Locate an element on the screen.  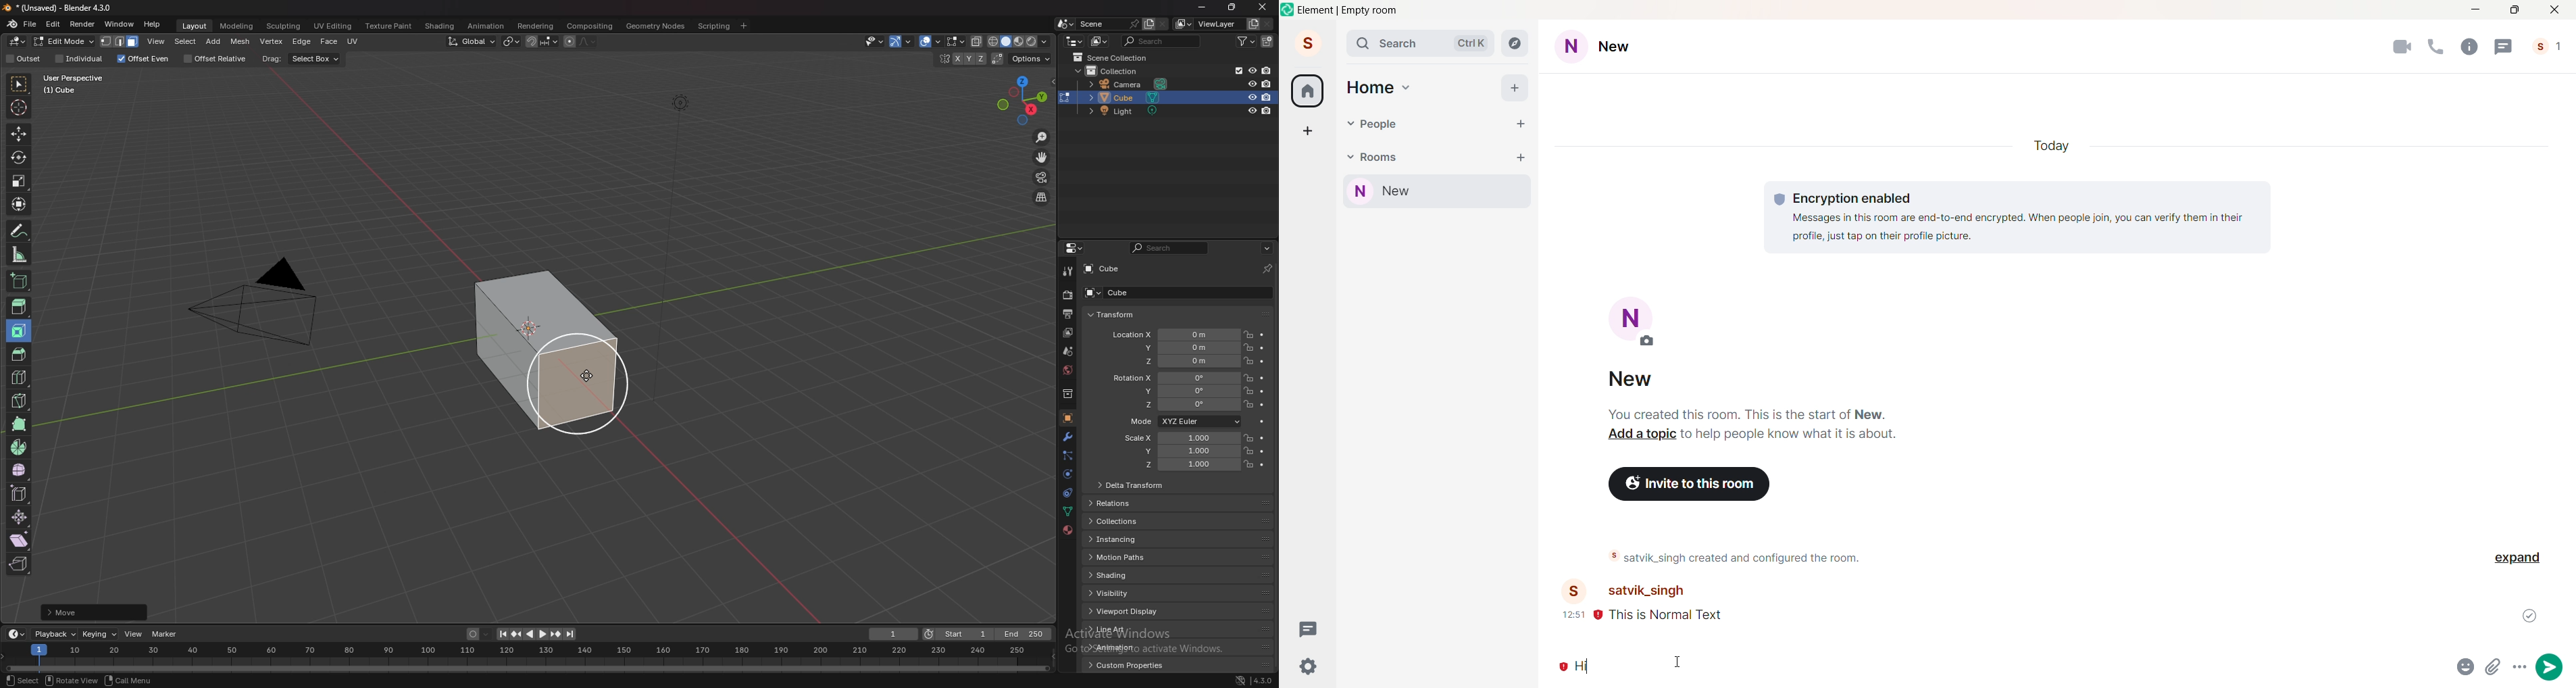
collection is located at coordinates (1067, 394).